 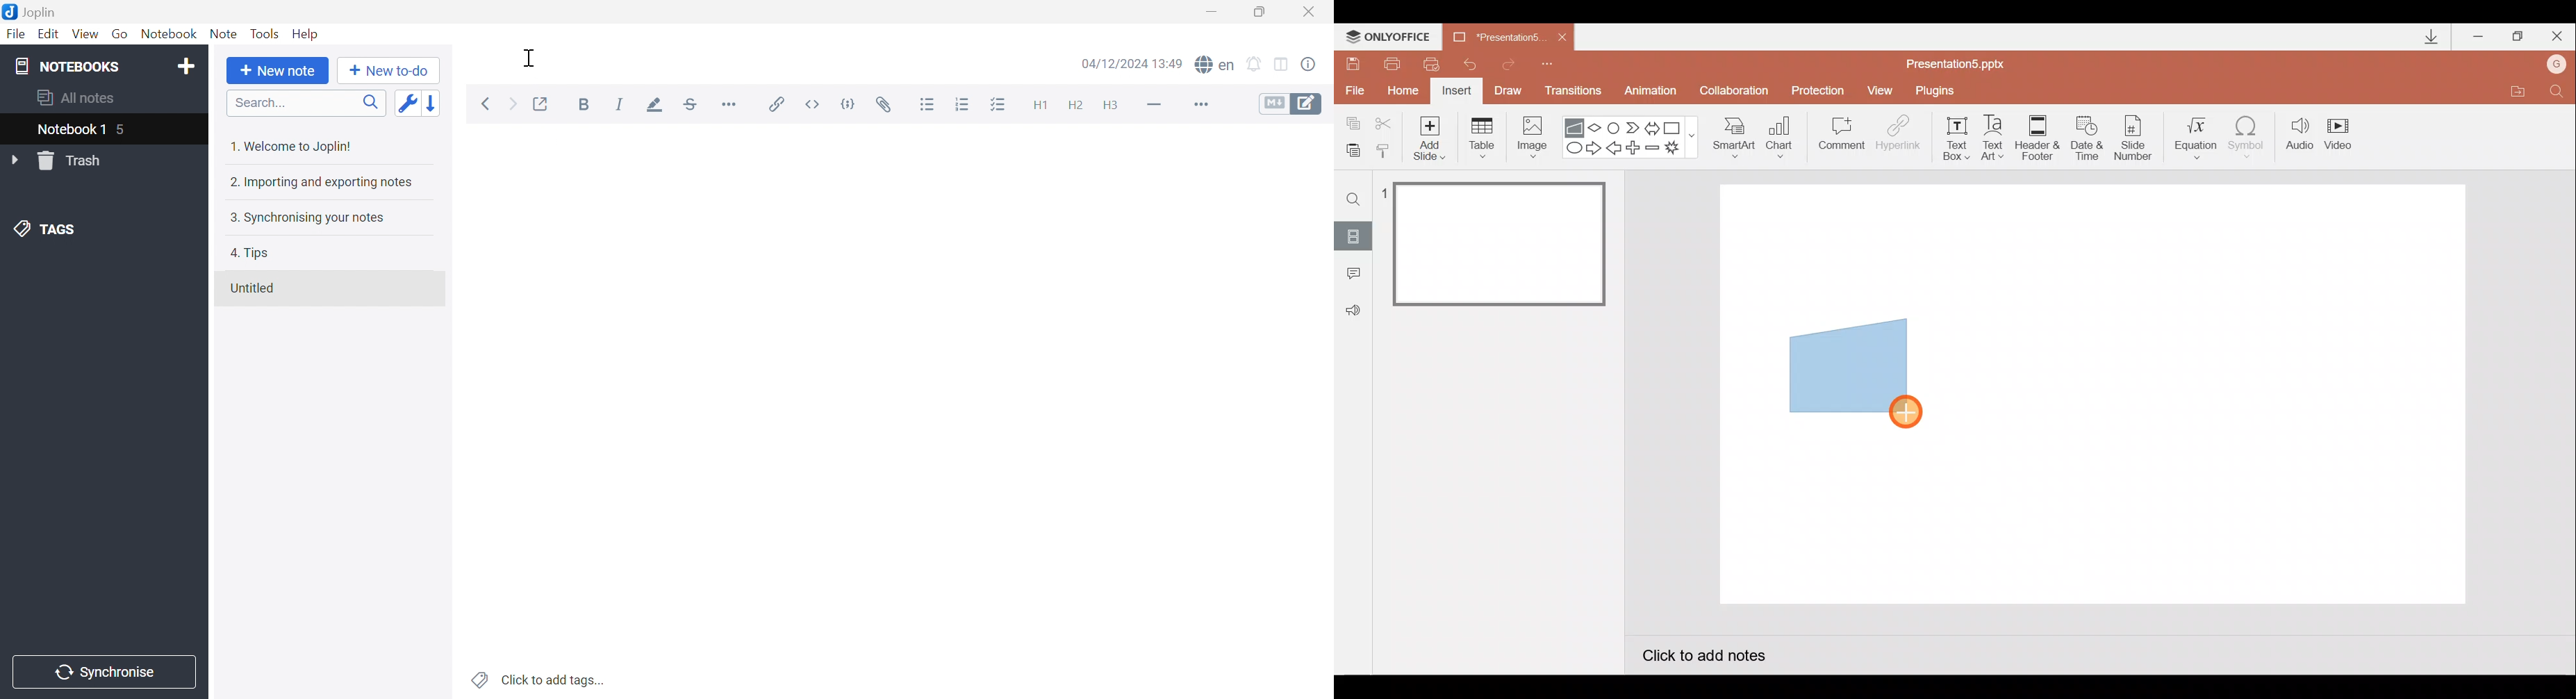 What do you see at coordinates (1154, 104) in the screenshot?
I see `Horizontal lines` at bounding box center [1154, 104].